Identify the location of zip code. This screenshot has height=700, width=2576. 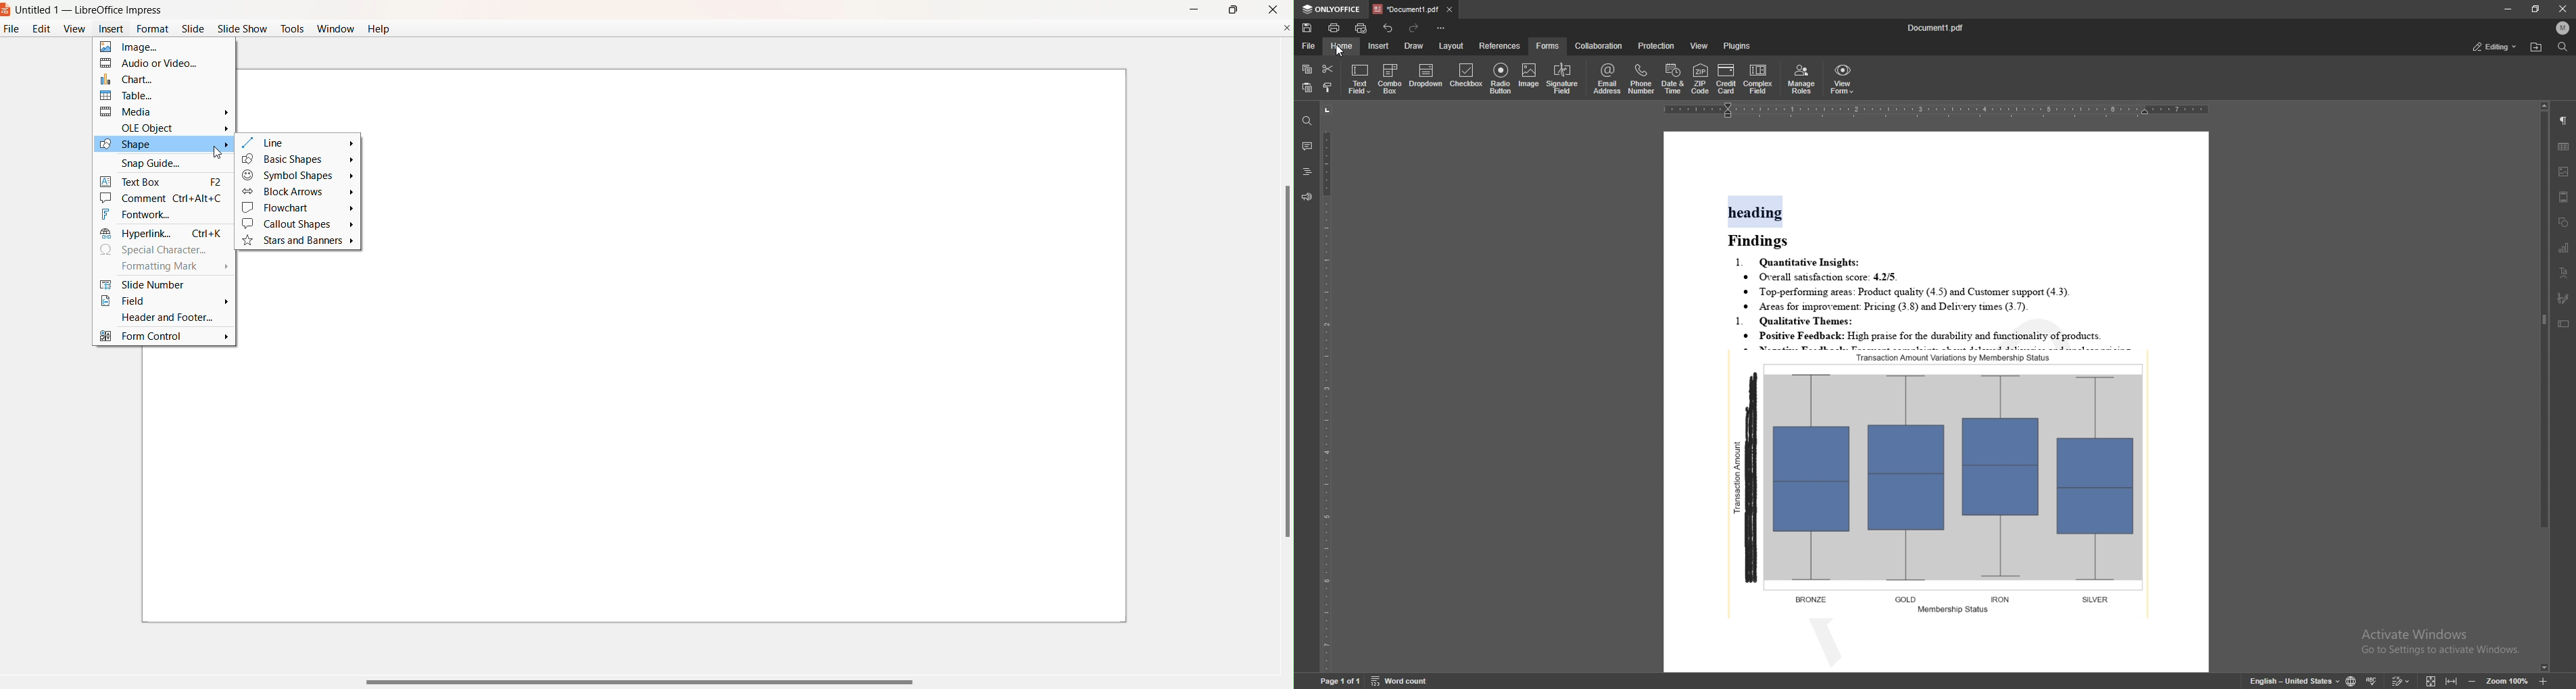
(1701, 79).